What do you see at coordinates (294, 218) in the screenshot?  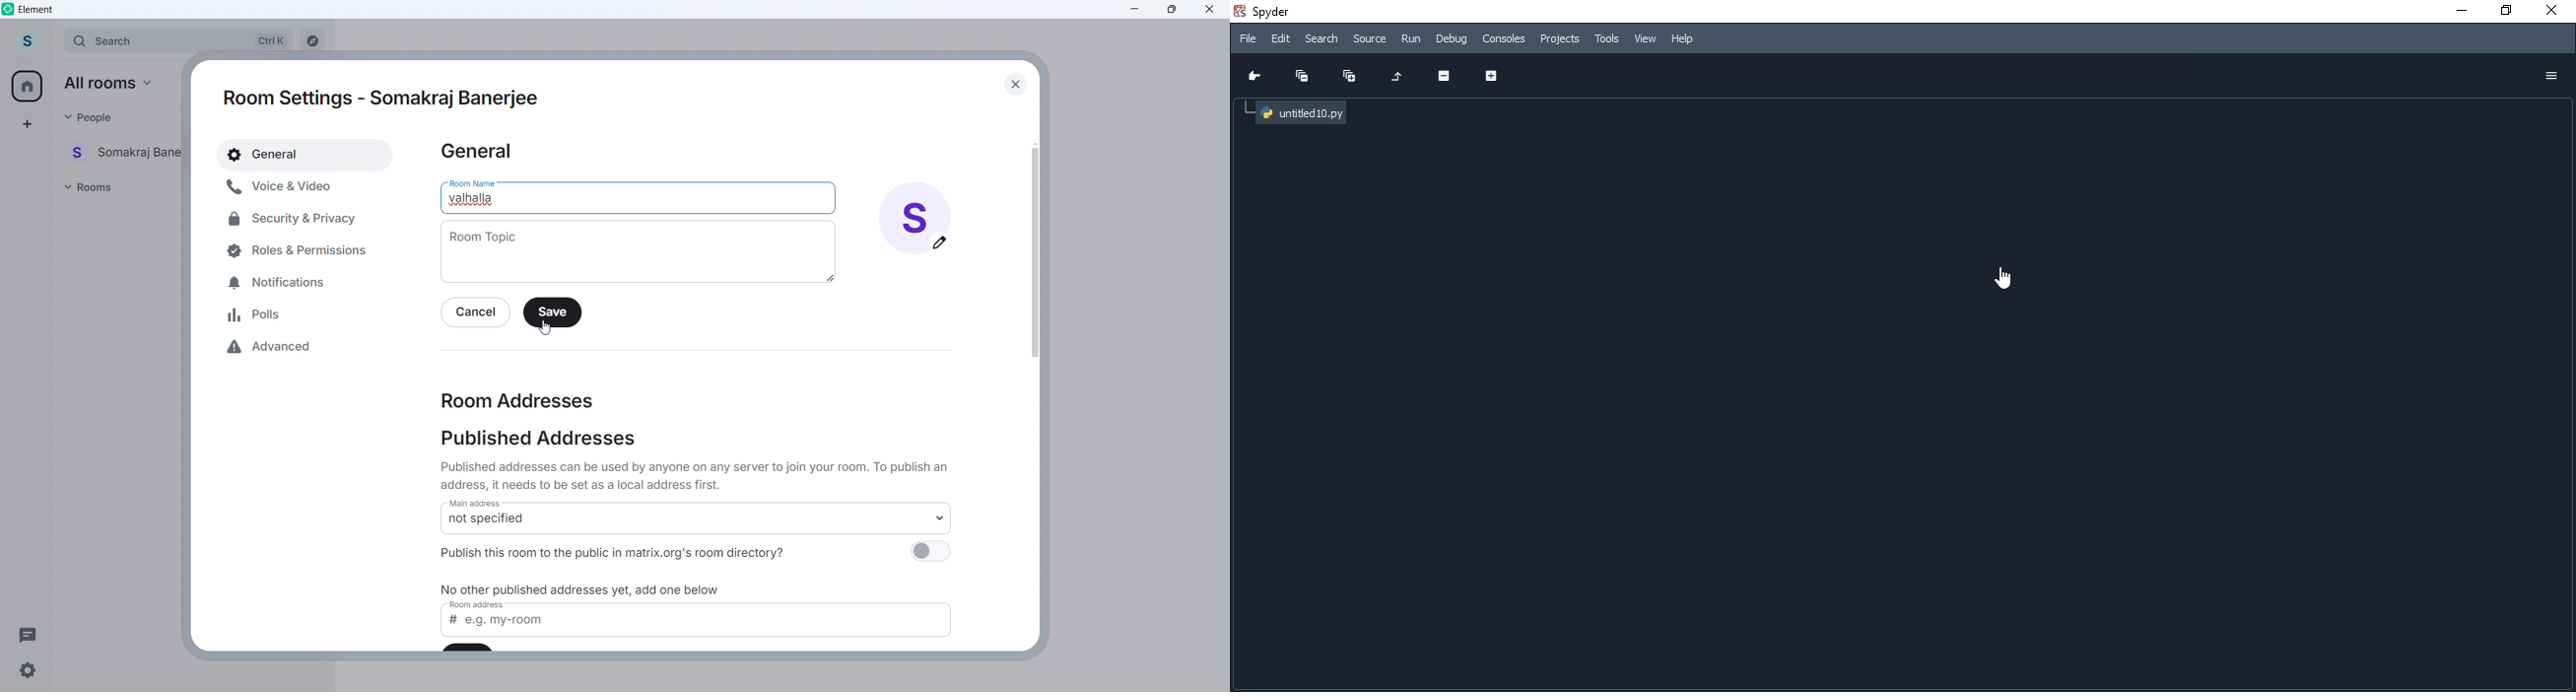 I see `Security and privacy ` at bounding box center [294, 218].